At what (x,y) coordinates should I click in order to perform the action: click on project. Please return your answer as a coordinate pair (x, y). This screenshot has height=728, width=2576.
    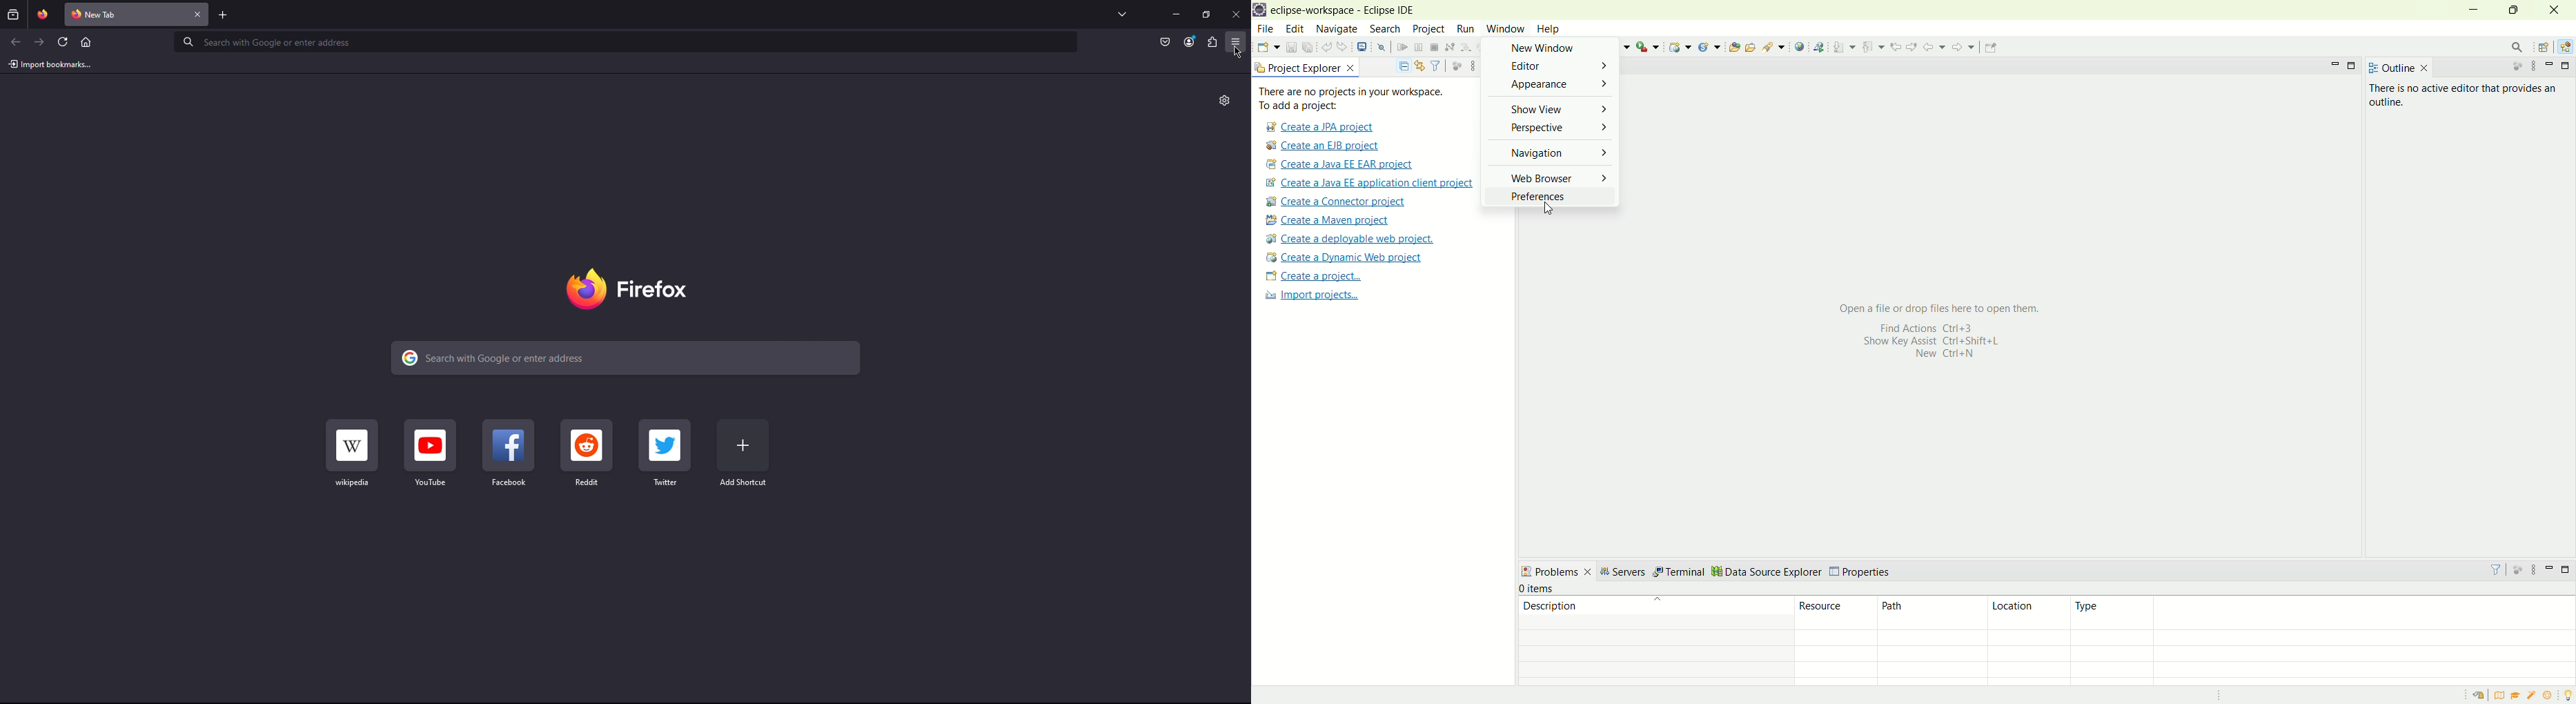
    Looking at the image, I should click on (1428, 29).